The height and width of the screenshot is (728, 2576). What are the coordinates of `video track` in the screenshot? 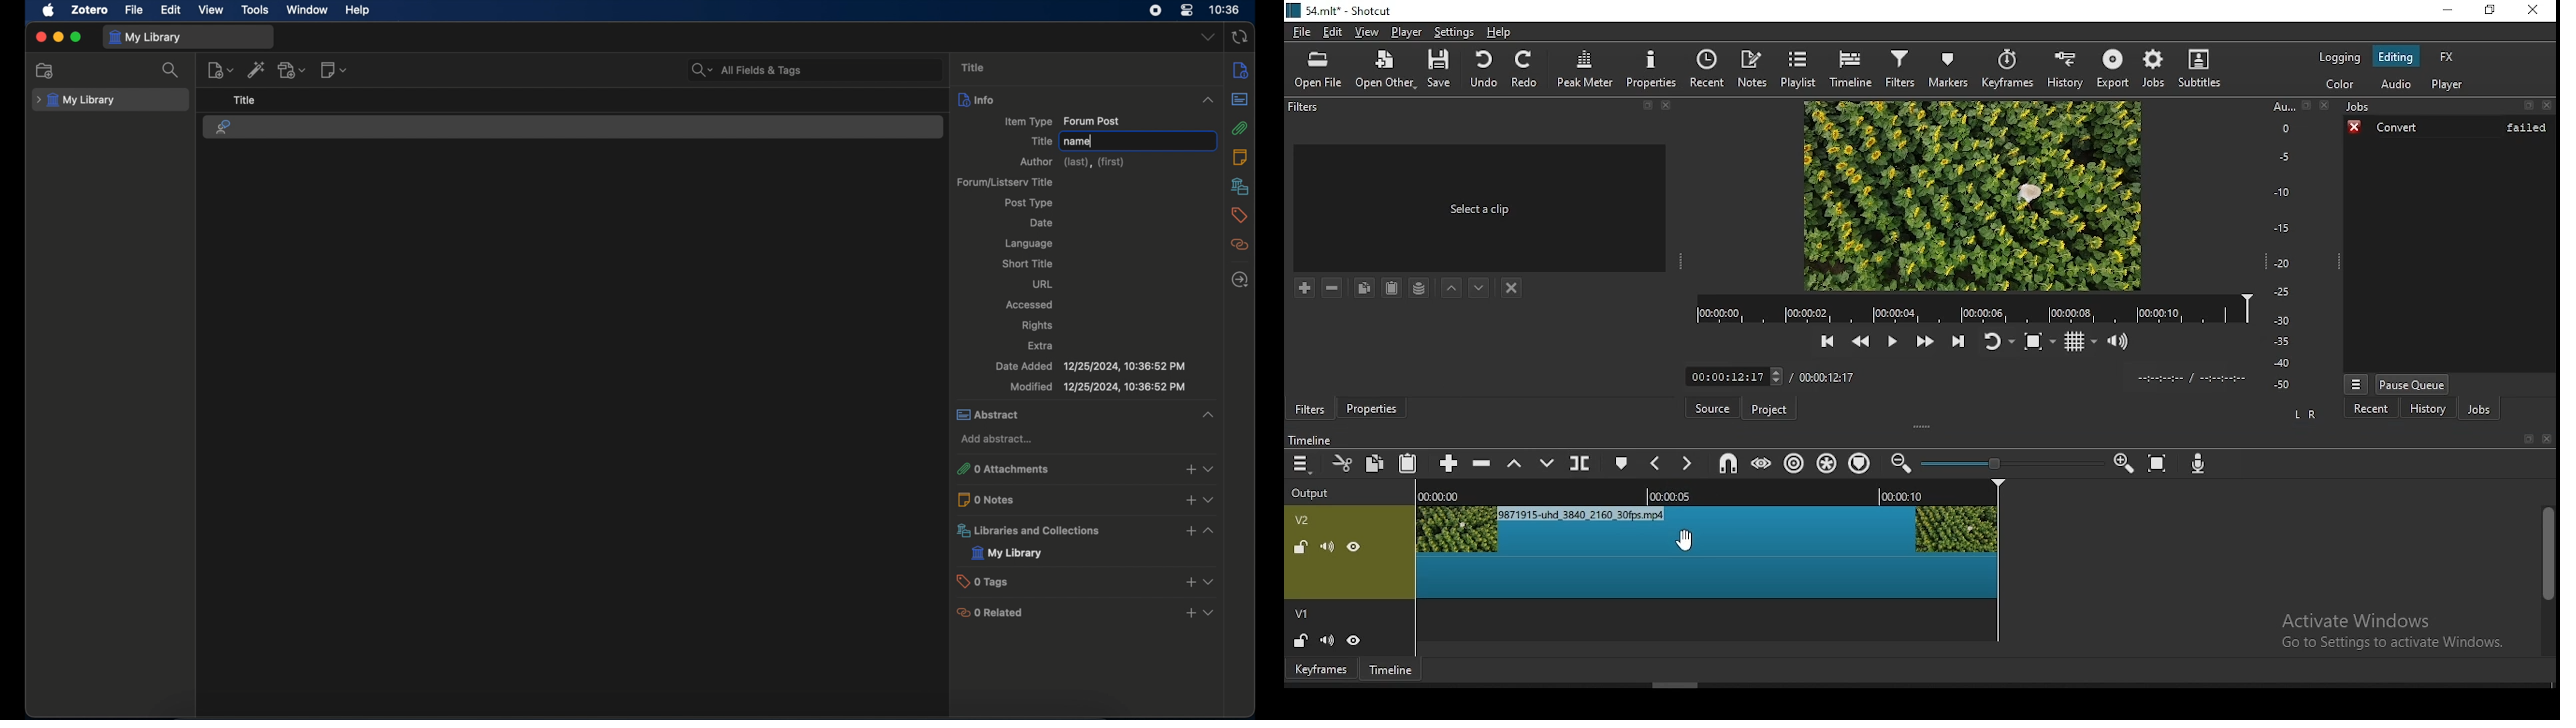 It's located at (1707, 626).